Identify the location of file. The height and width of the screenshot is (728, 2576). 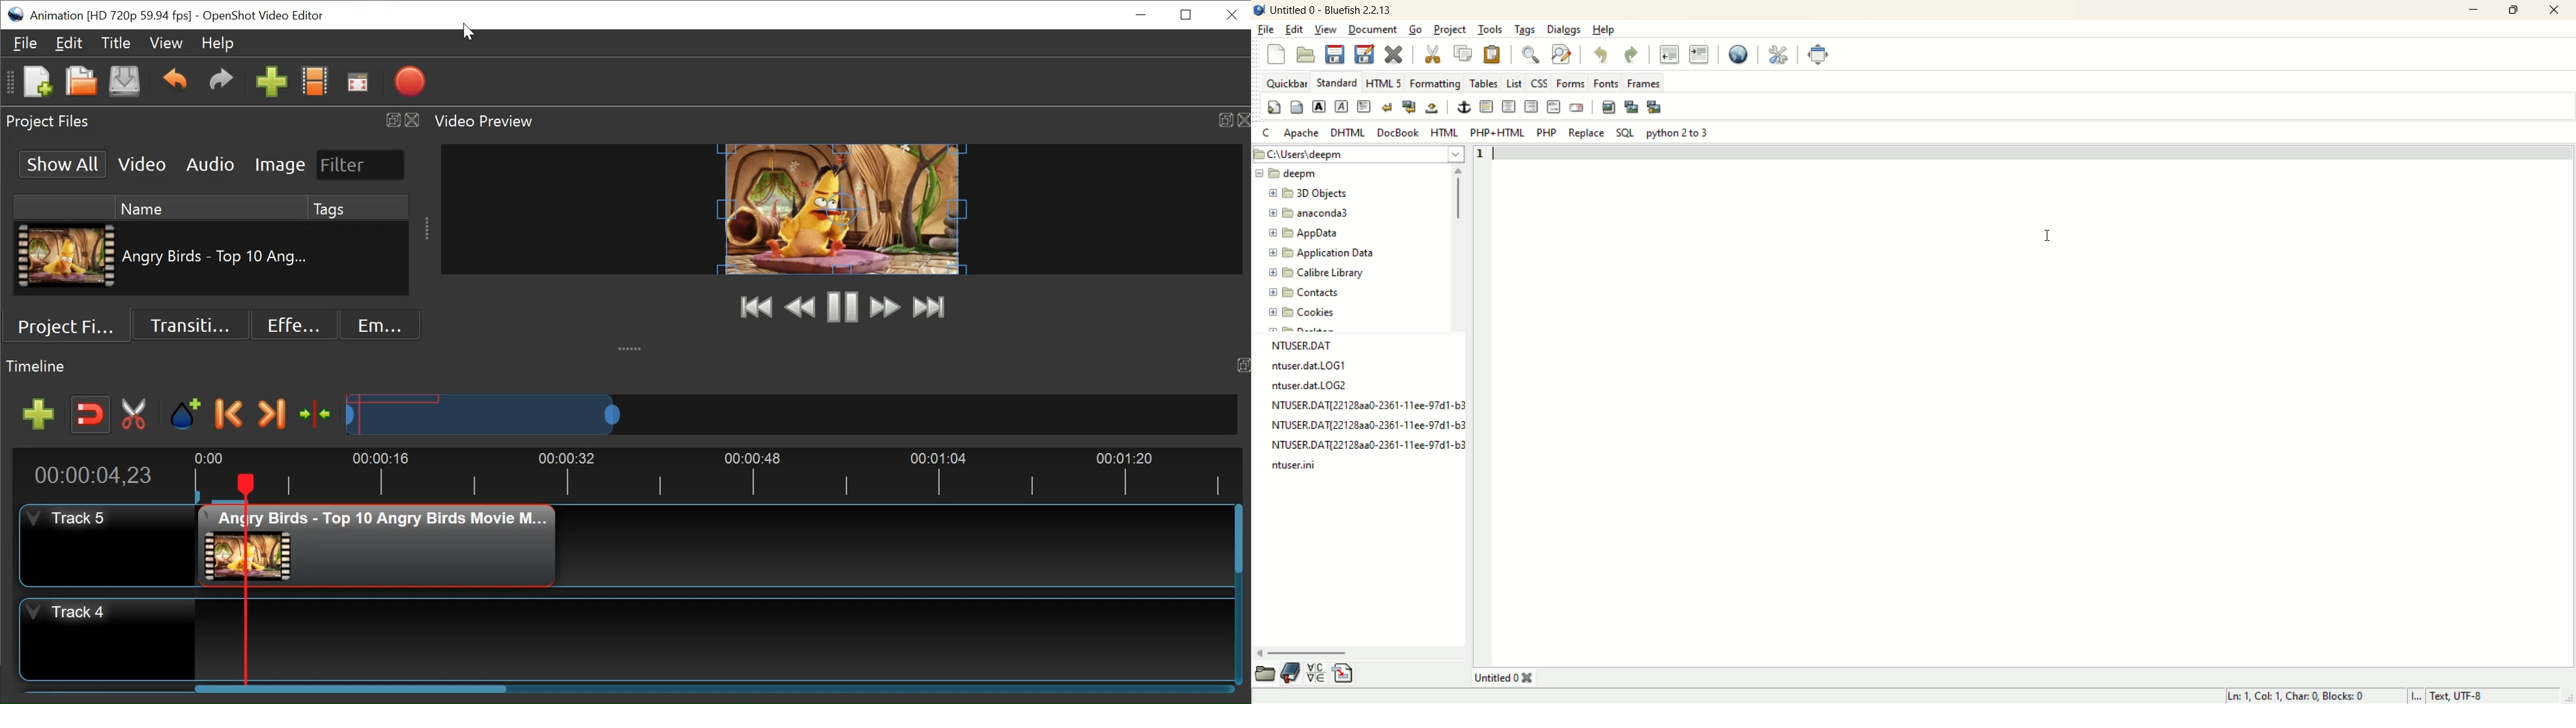
(1266, 30).